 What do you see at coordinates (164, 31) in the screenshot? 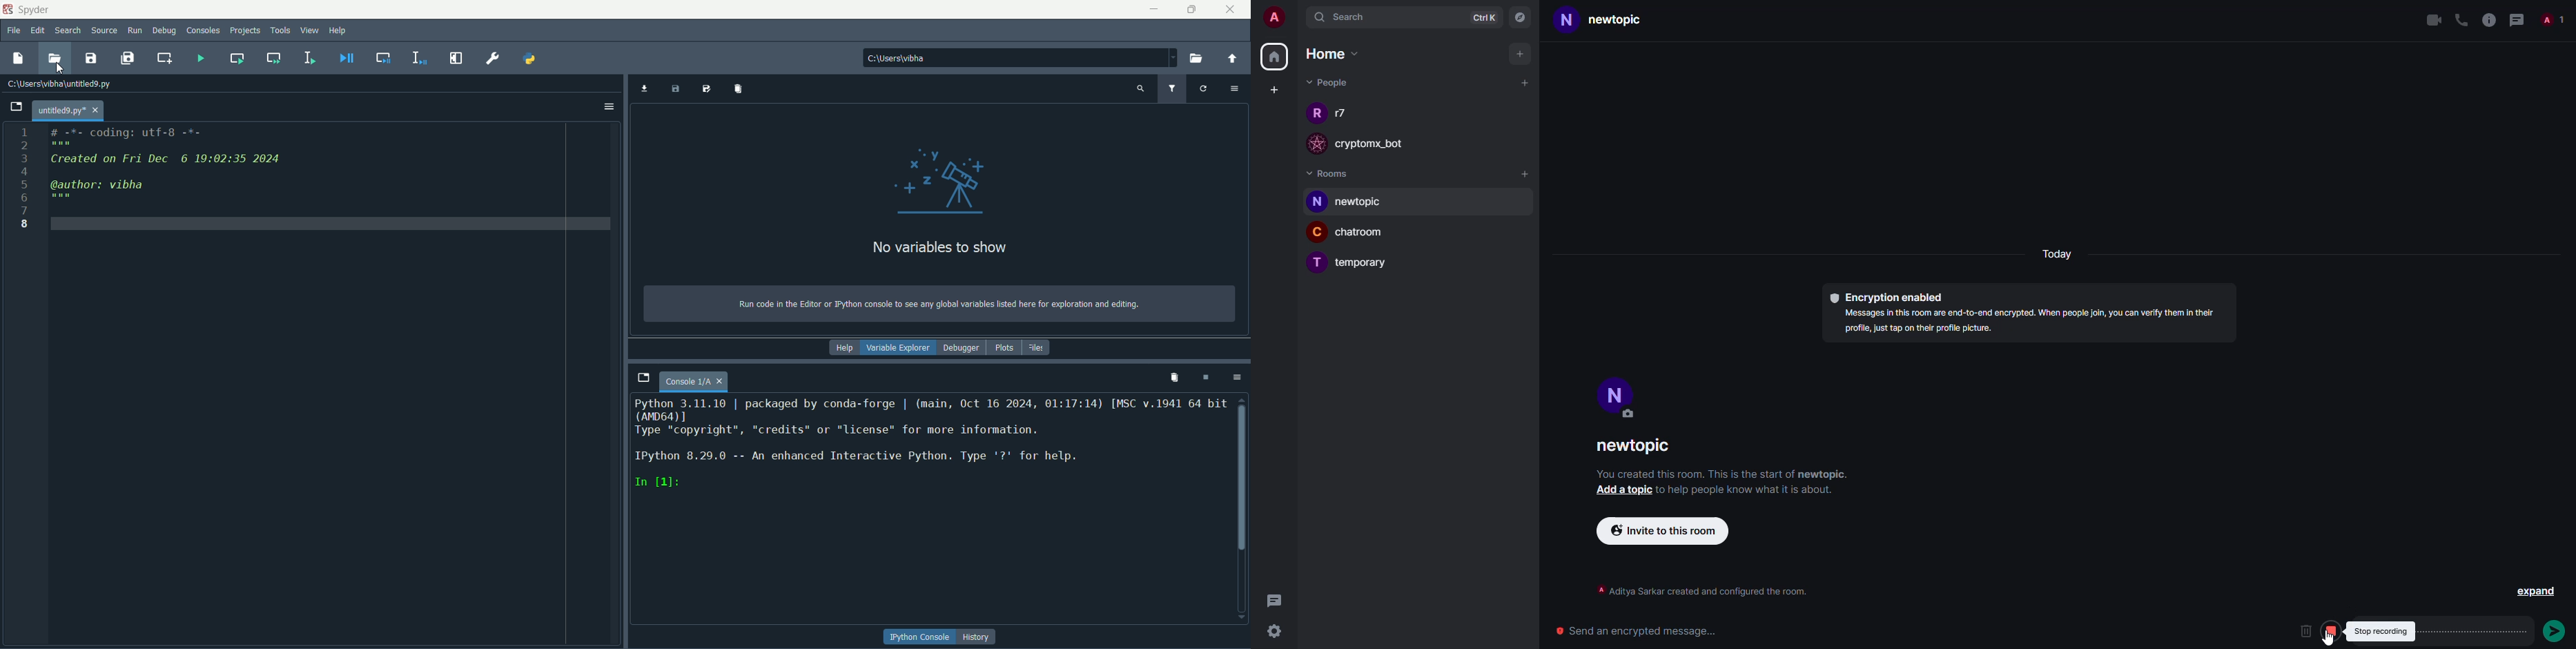
I see `debug` at bounding box center [164, 31].